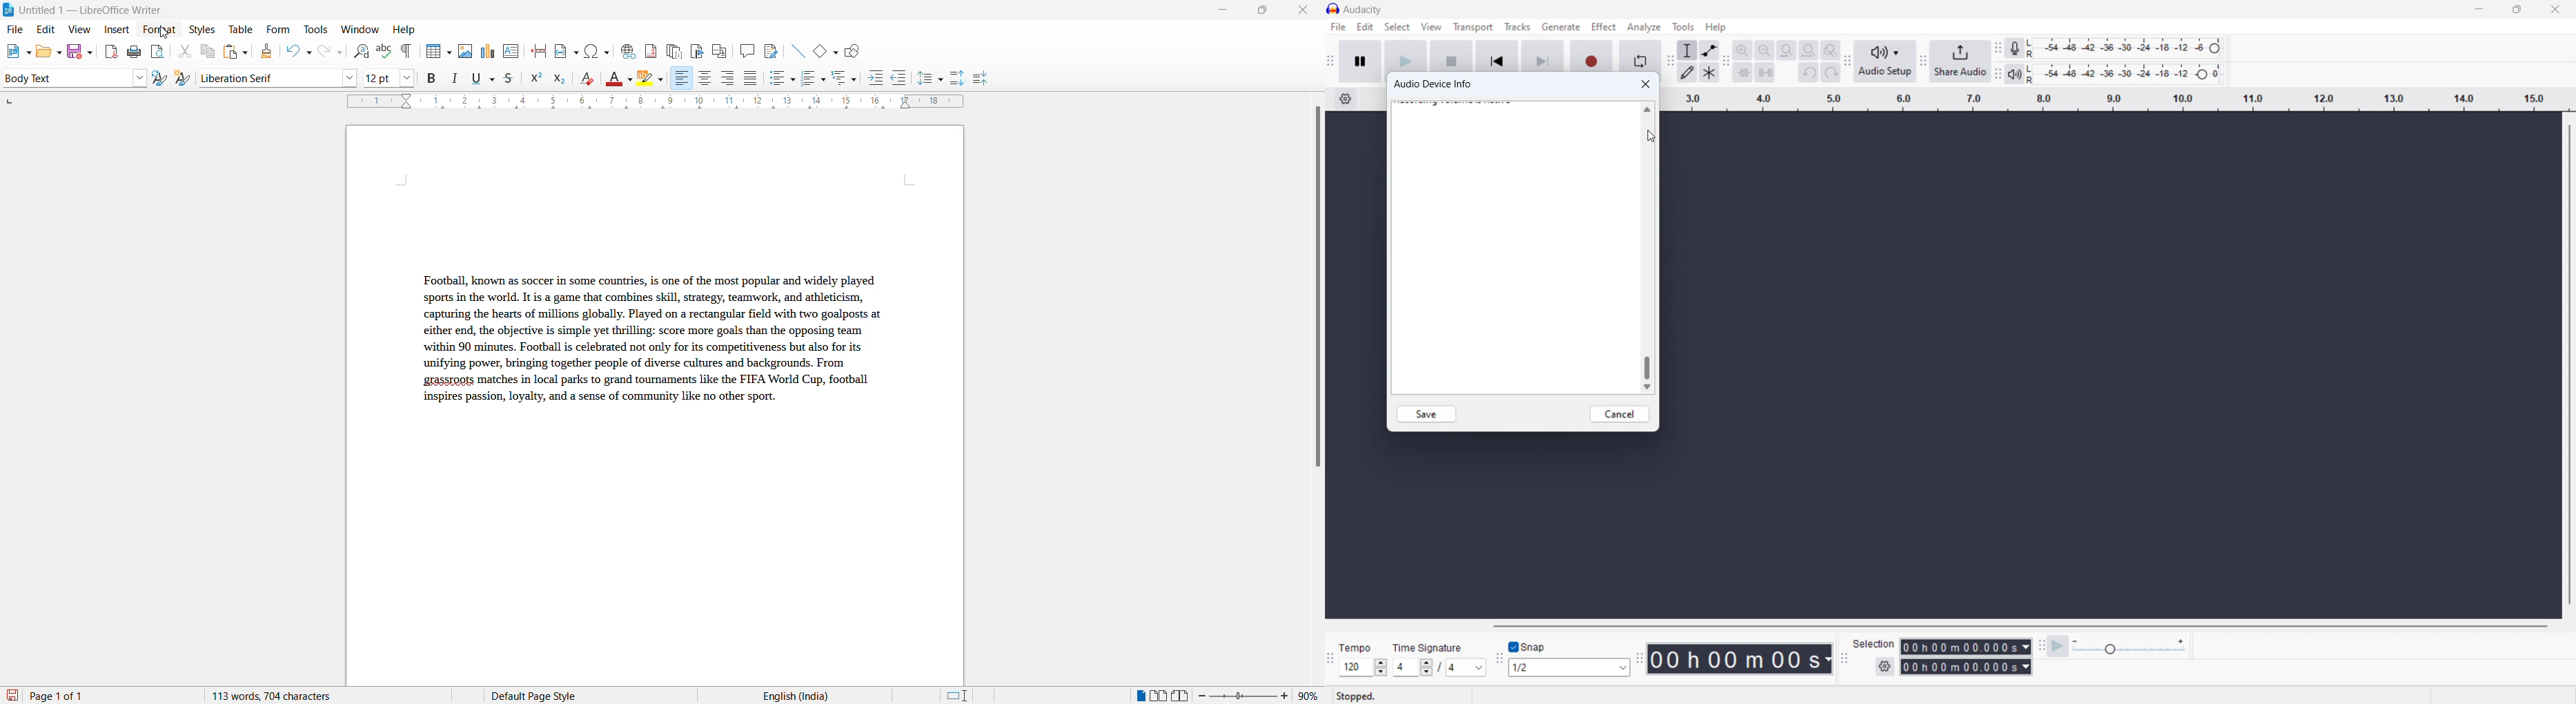  What do you see at coordinates (855, 50) in the screenshot?
I see `show draw functions` at bounding box center [855, 50].